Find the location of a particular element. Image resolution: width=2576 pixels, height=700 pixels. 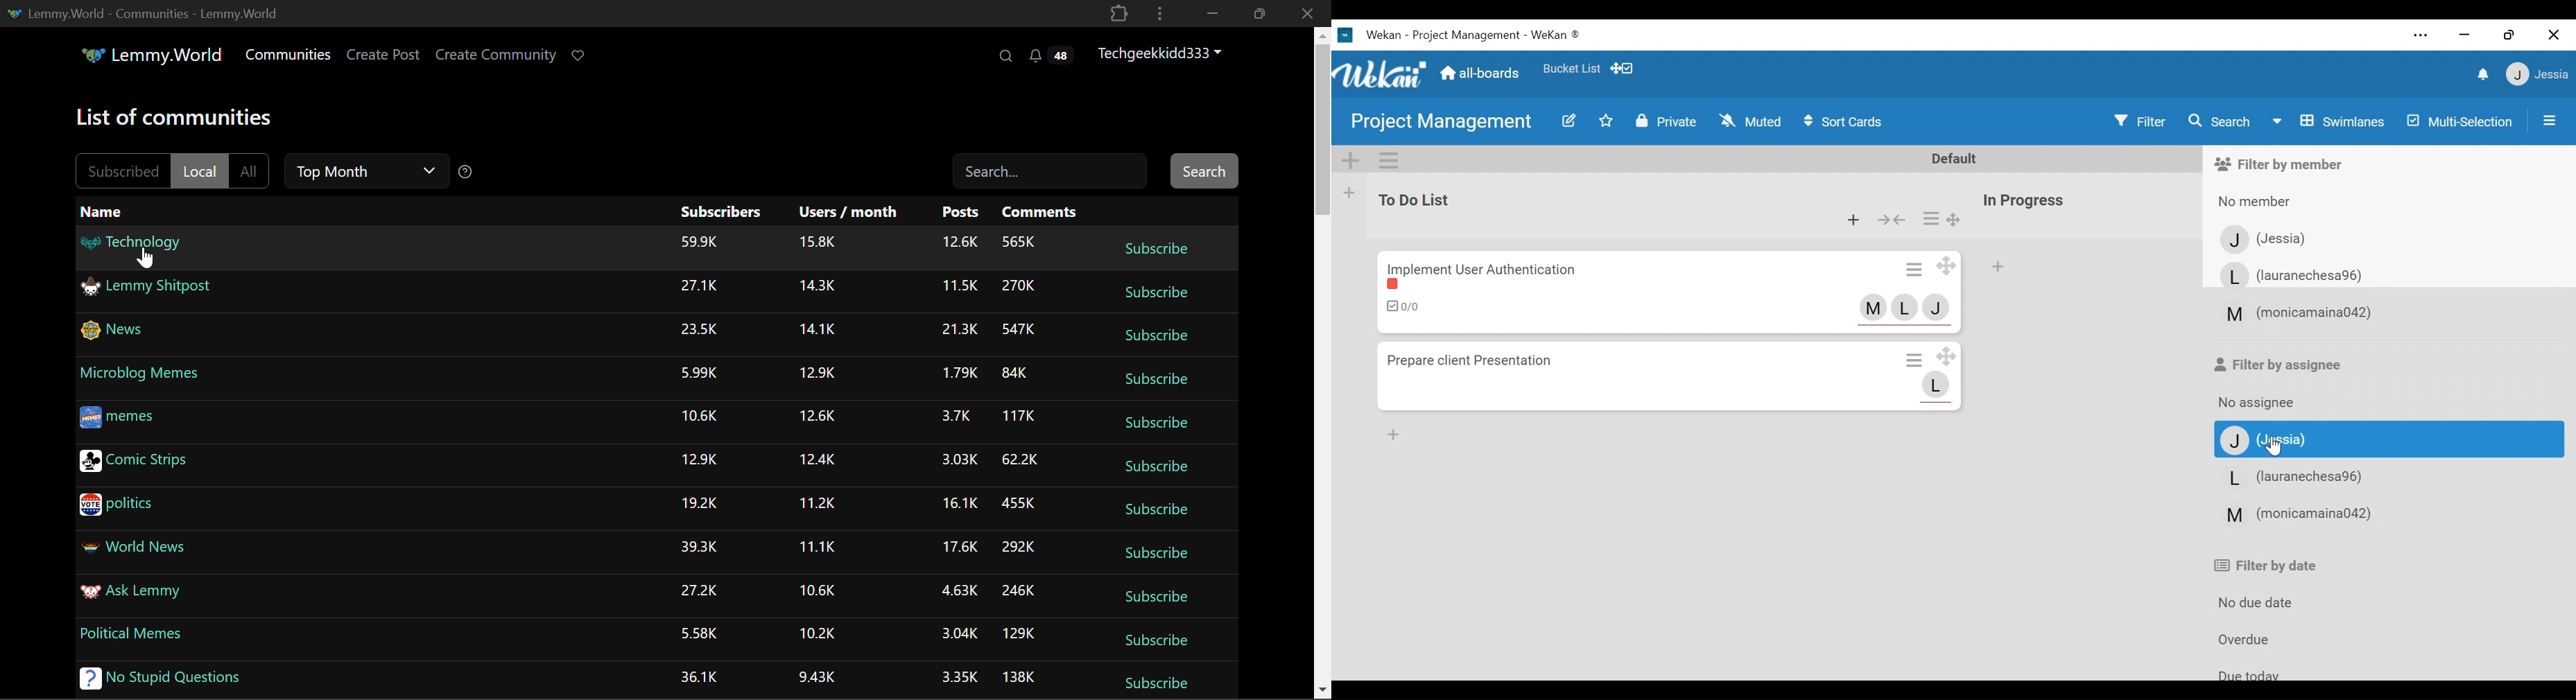

Board View swimlanes is located at coordinates (2330, 122).